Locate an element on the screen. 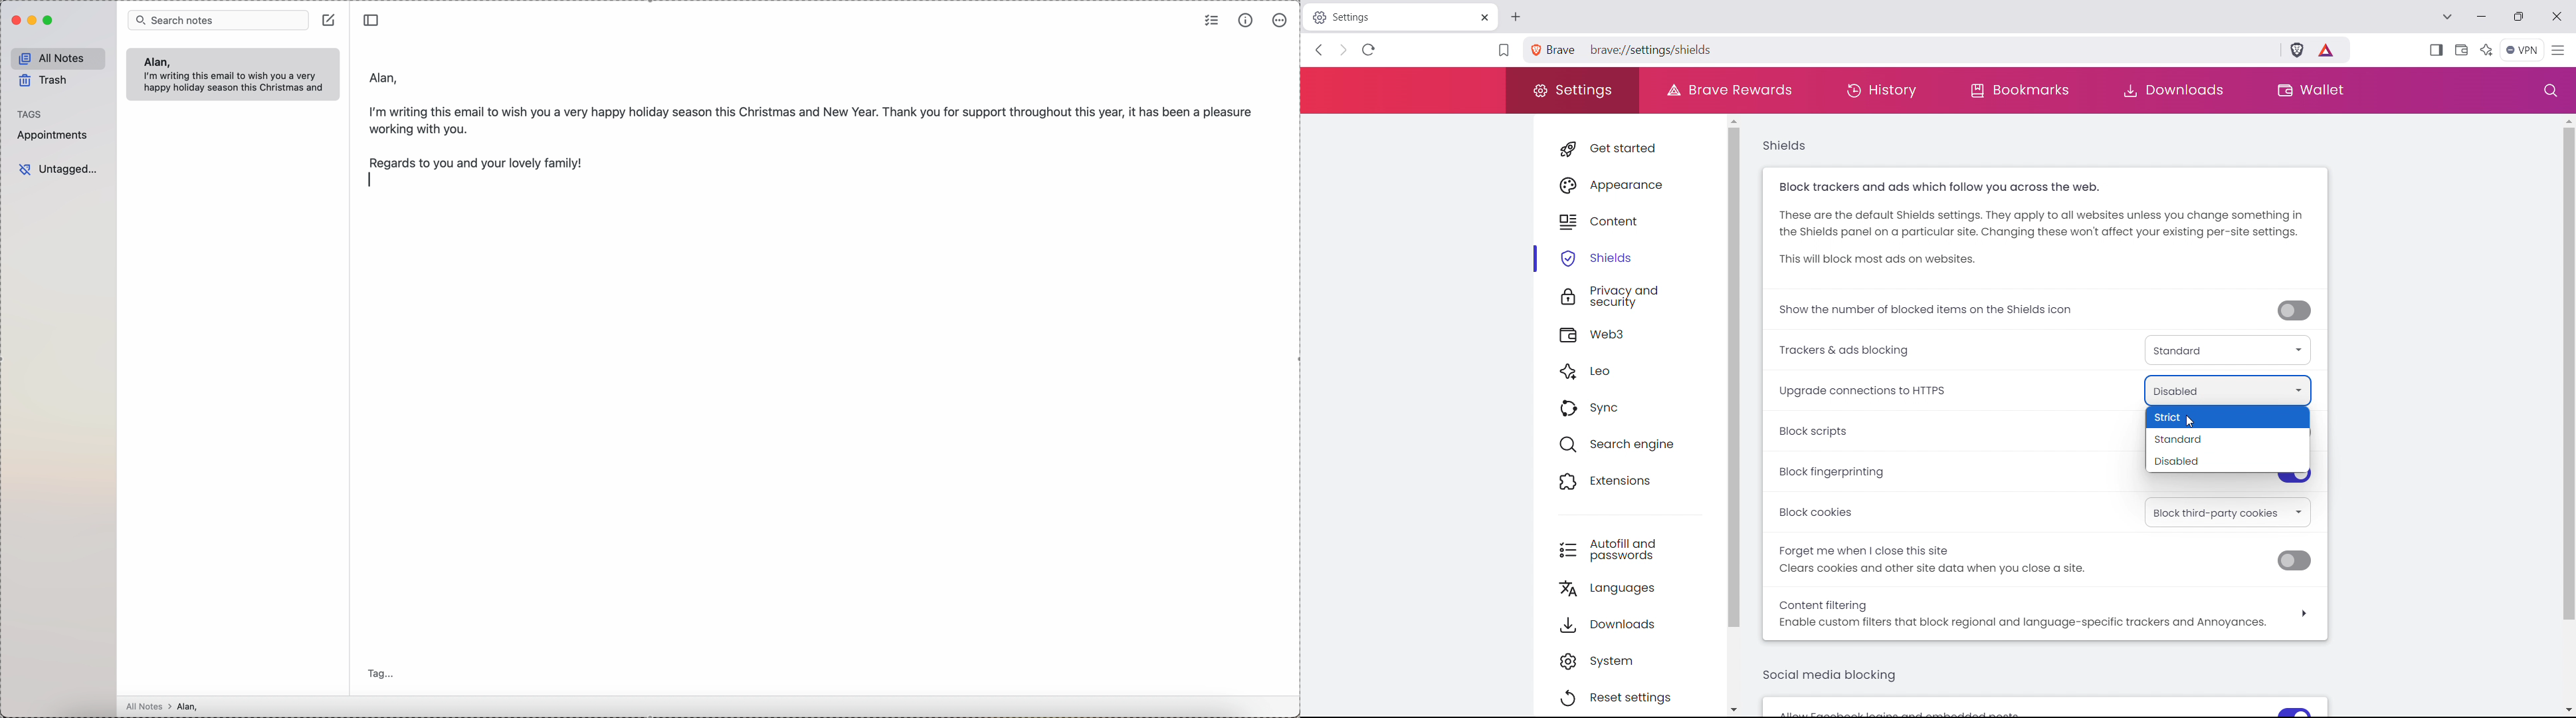  system is located at coordinates (1633, 659).